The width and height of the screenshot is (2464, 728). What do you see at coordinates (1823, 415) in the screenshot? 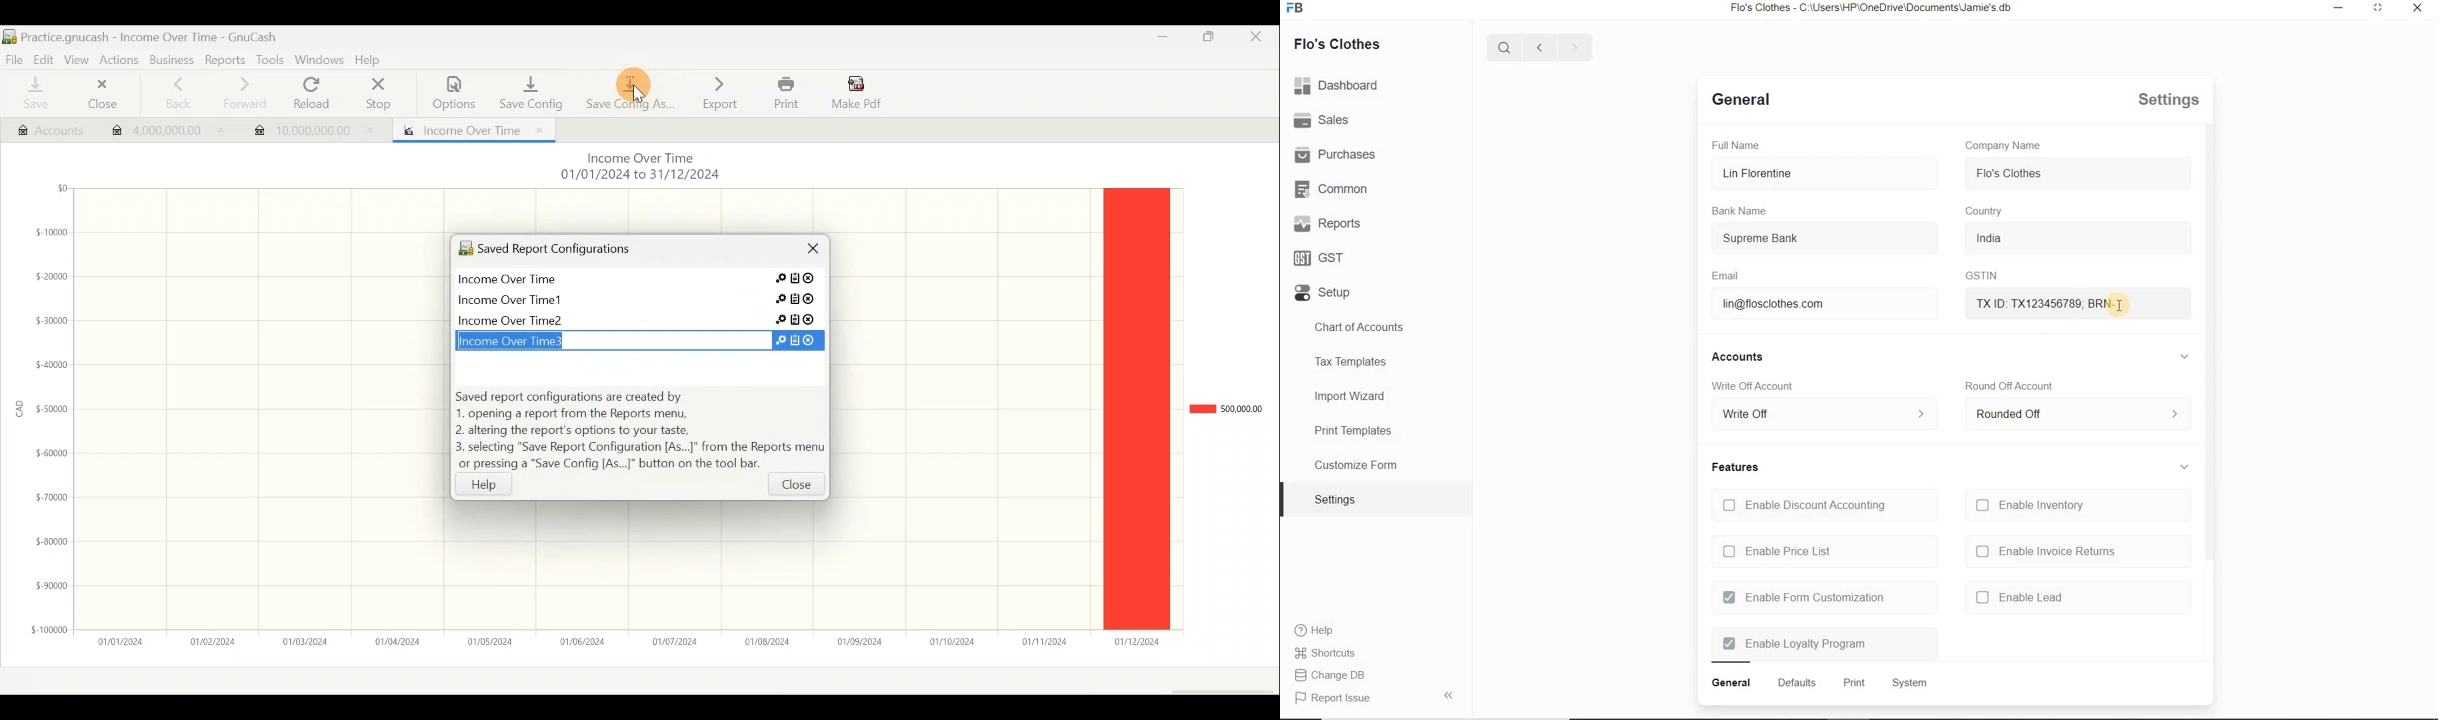
I see `write off` at bounding box center [1823, 415].